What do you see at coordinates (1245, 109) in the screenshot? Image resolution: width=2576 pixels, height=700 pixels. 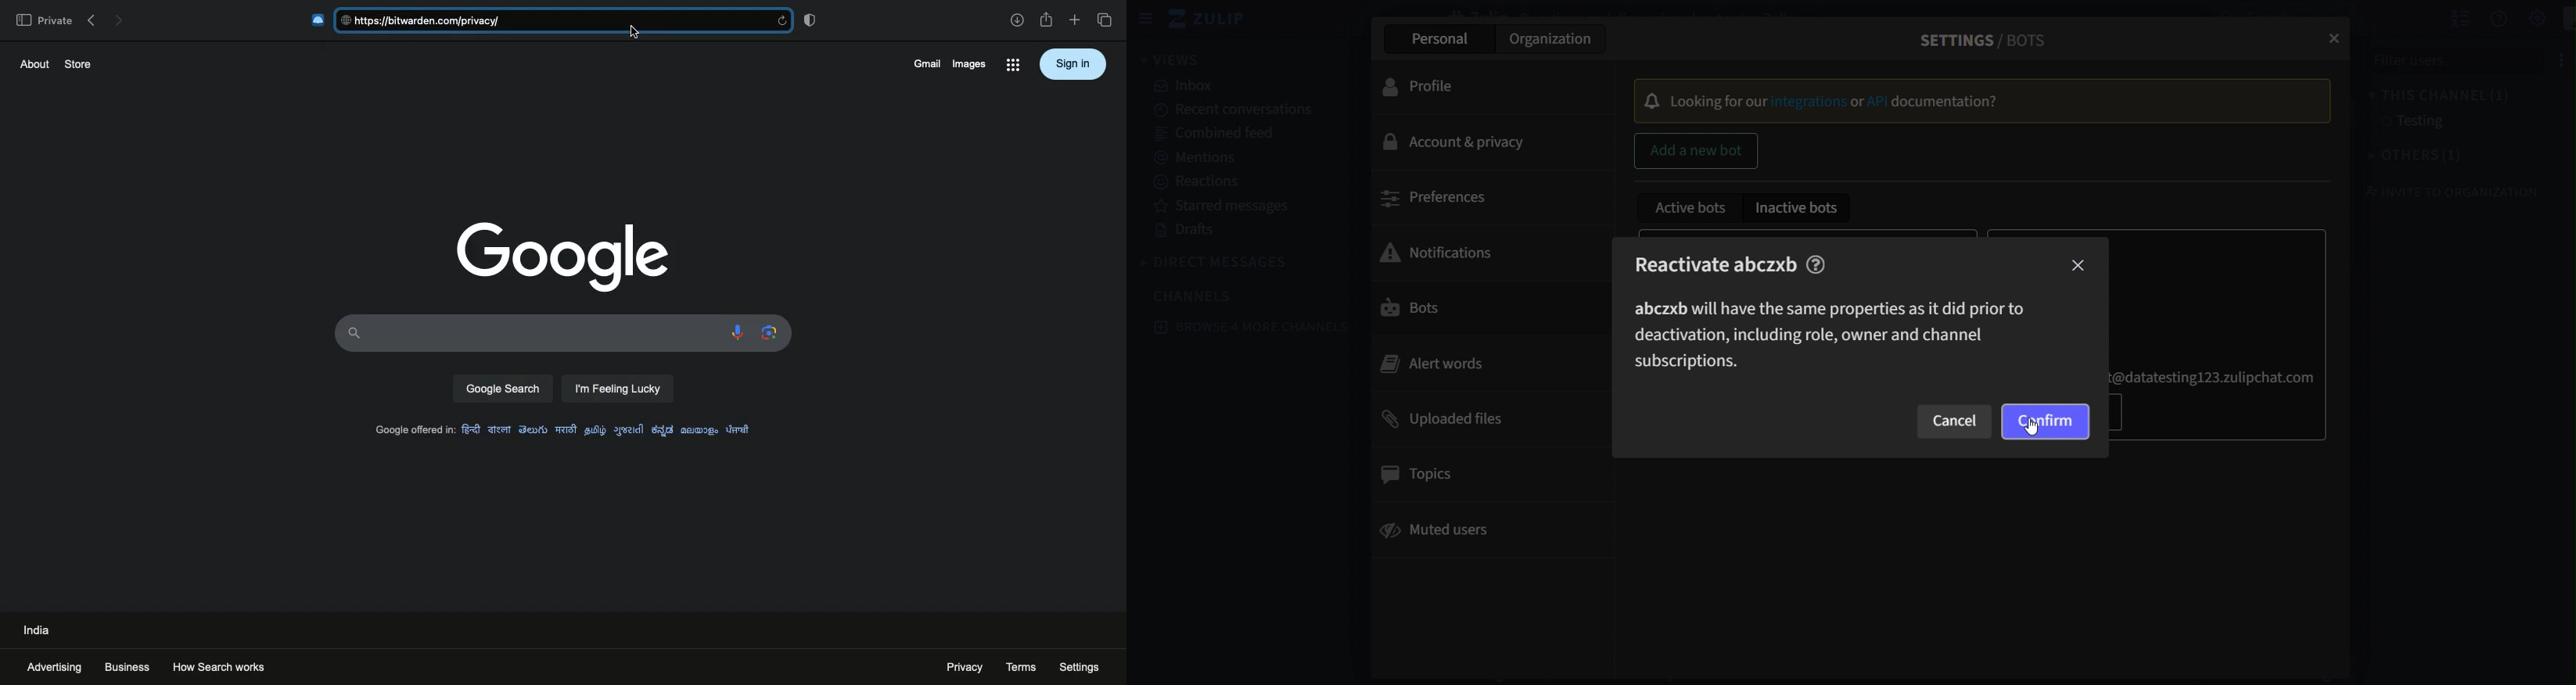 I see `recent conversations` at bounding box center [1245, 109].